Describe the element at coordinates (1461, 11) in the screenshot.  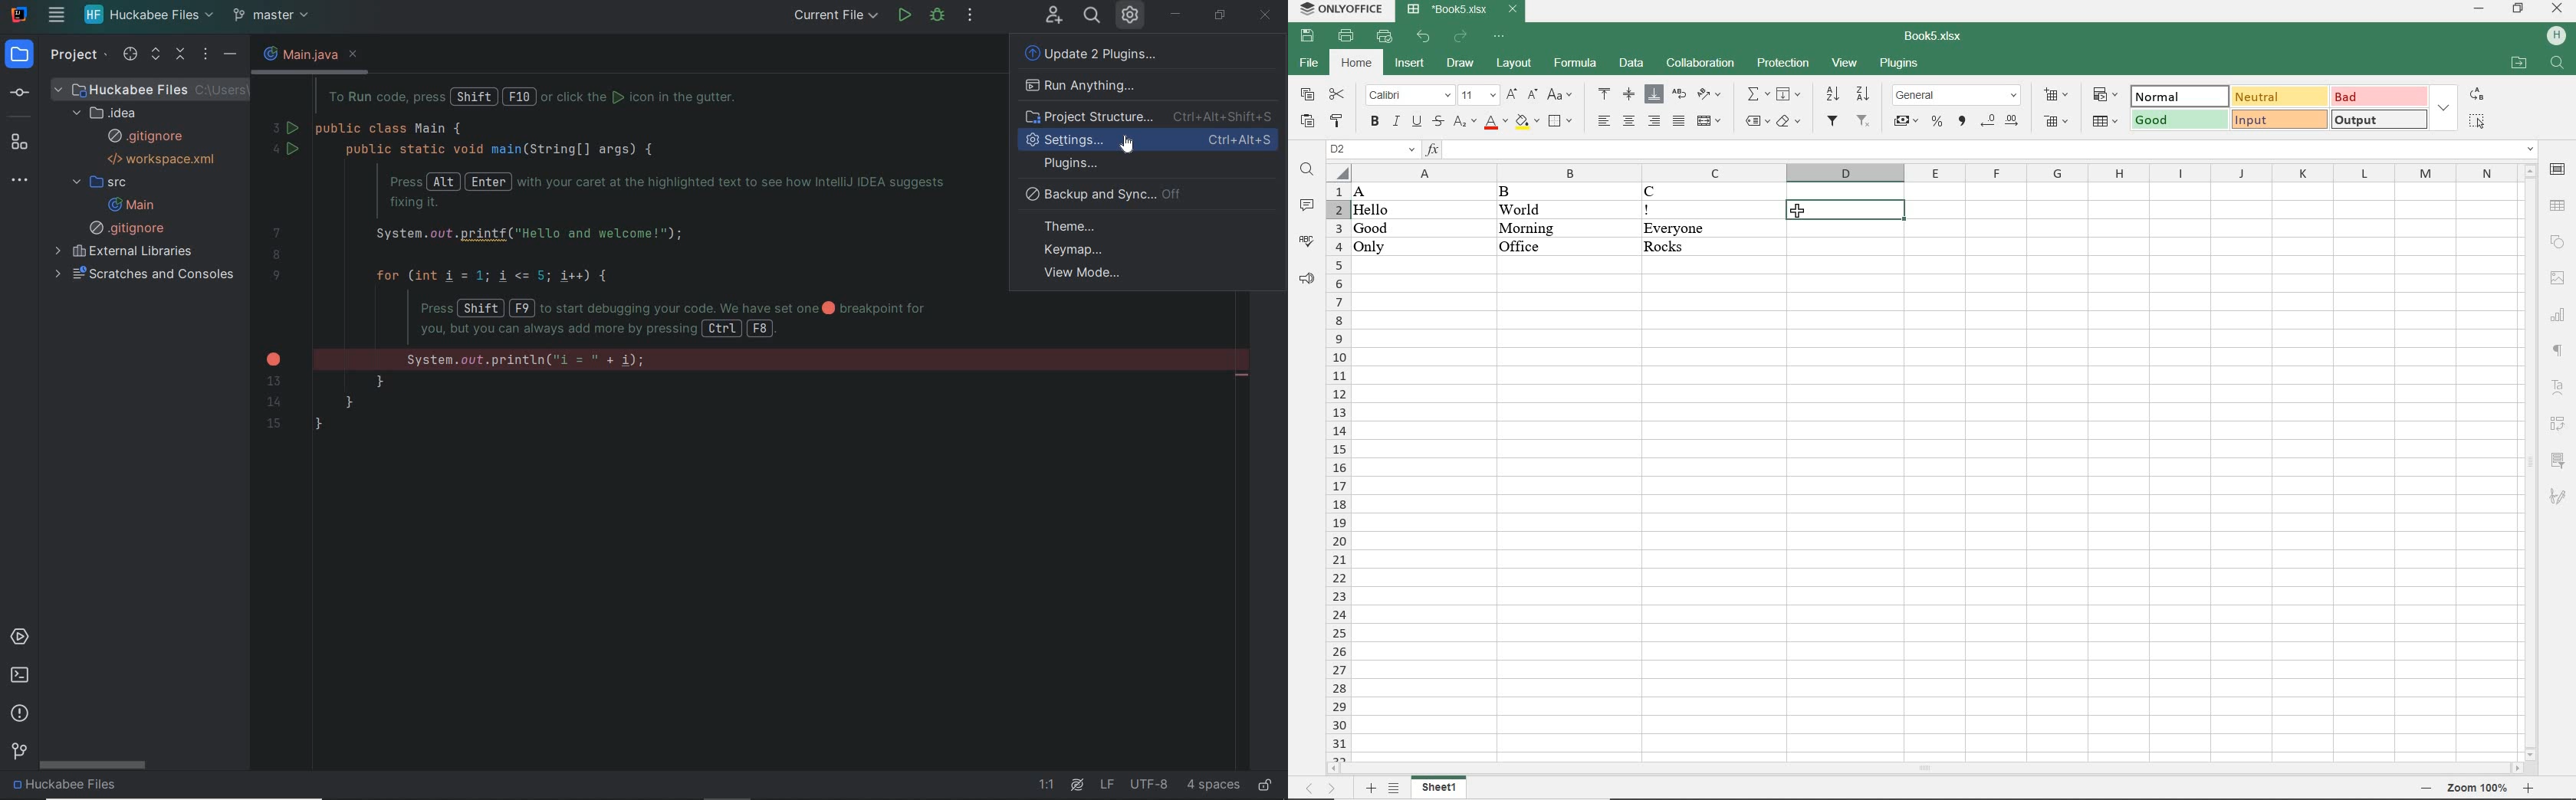
I see `document name` at that location.